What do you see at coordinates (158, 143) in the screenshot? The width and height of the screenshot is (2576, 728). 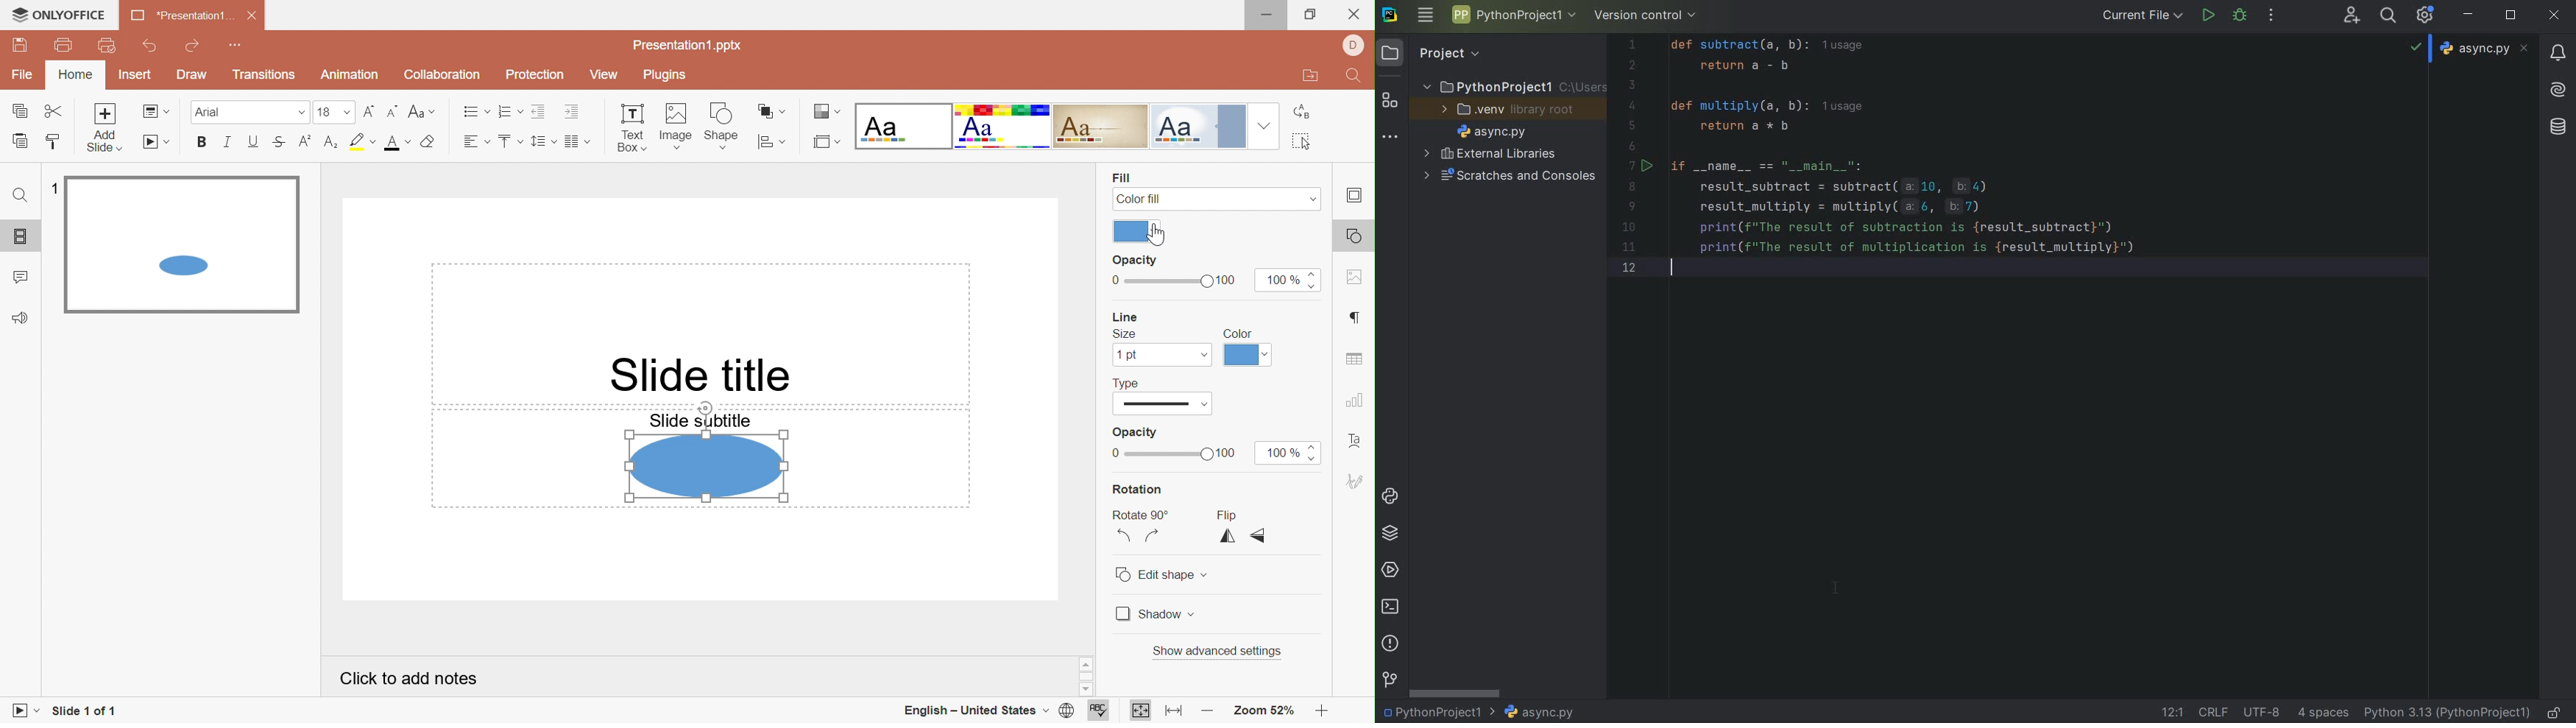 I see `Start slideshow` at bounding box center [158, 143].